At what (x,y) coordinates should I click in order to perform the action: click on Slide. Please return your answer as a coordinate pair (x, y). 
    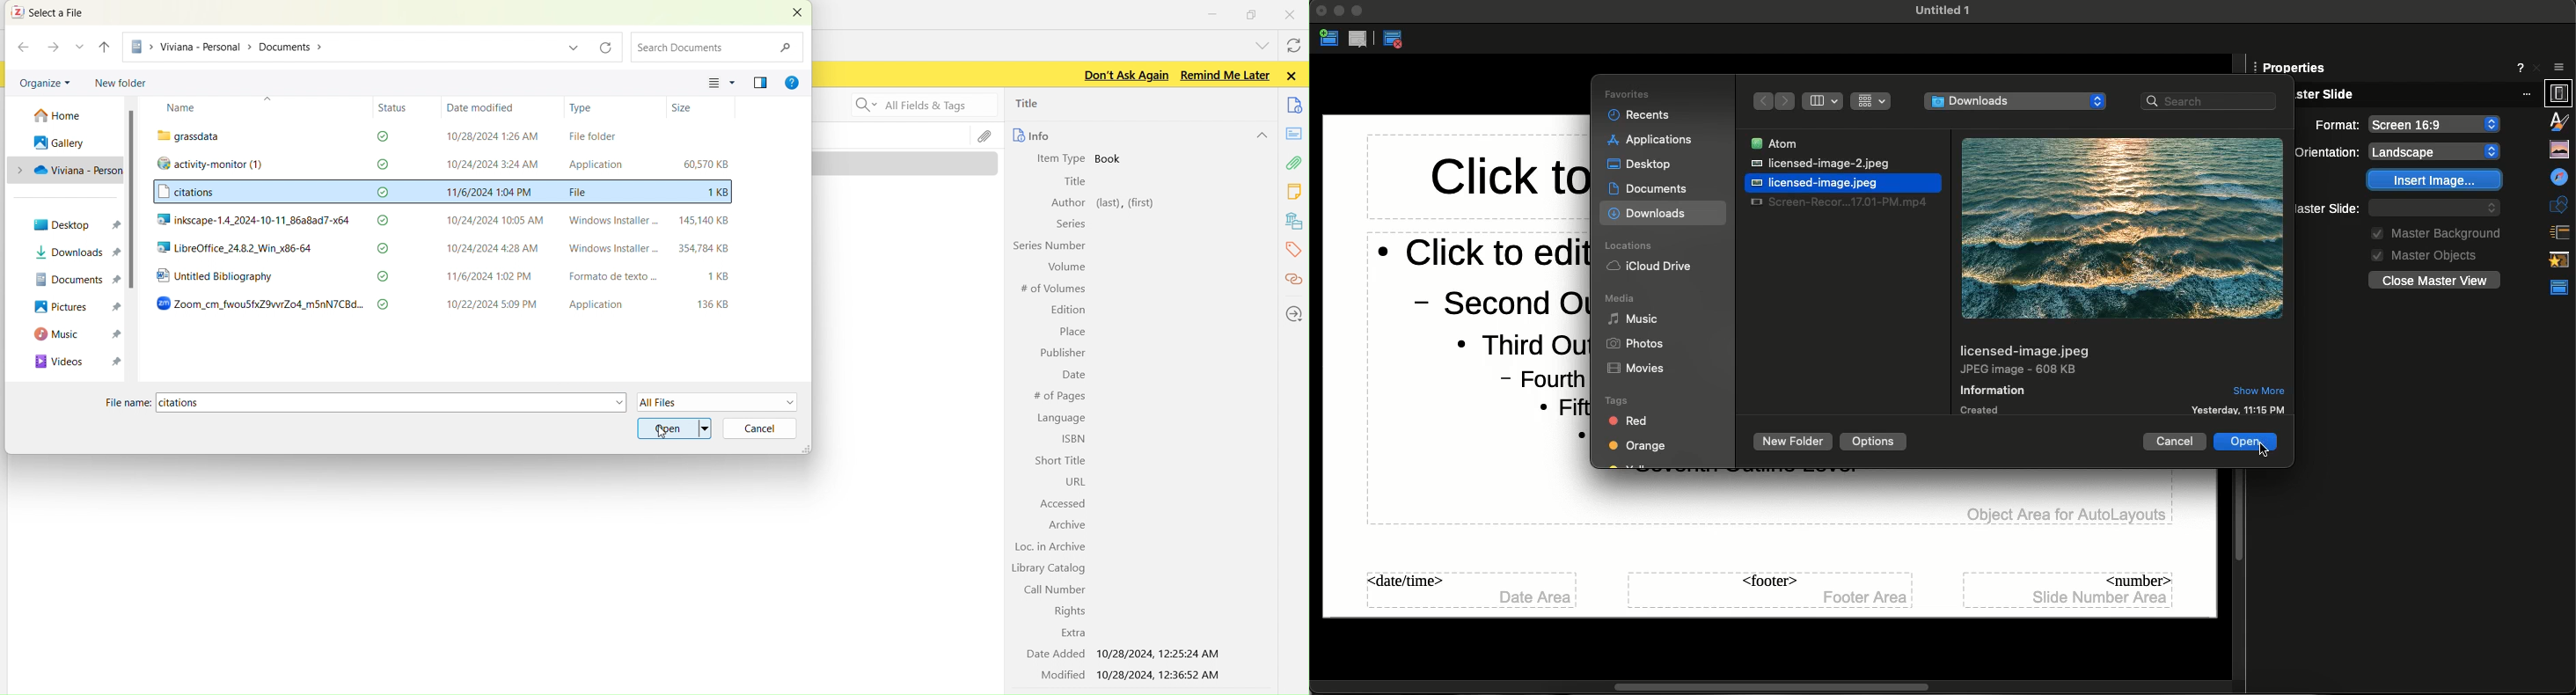
    Looking at the image, I should click on (2294, 67).